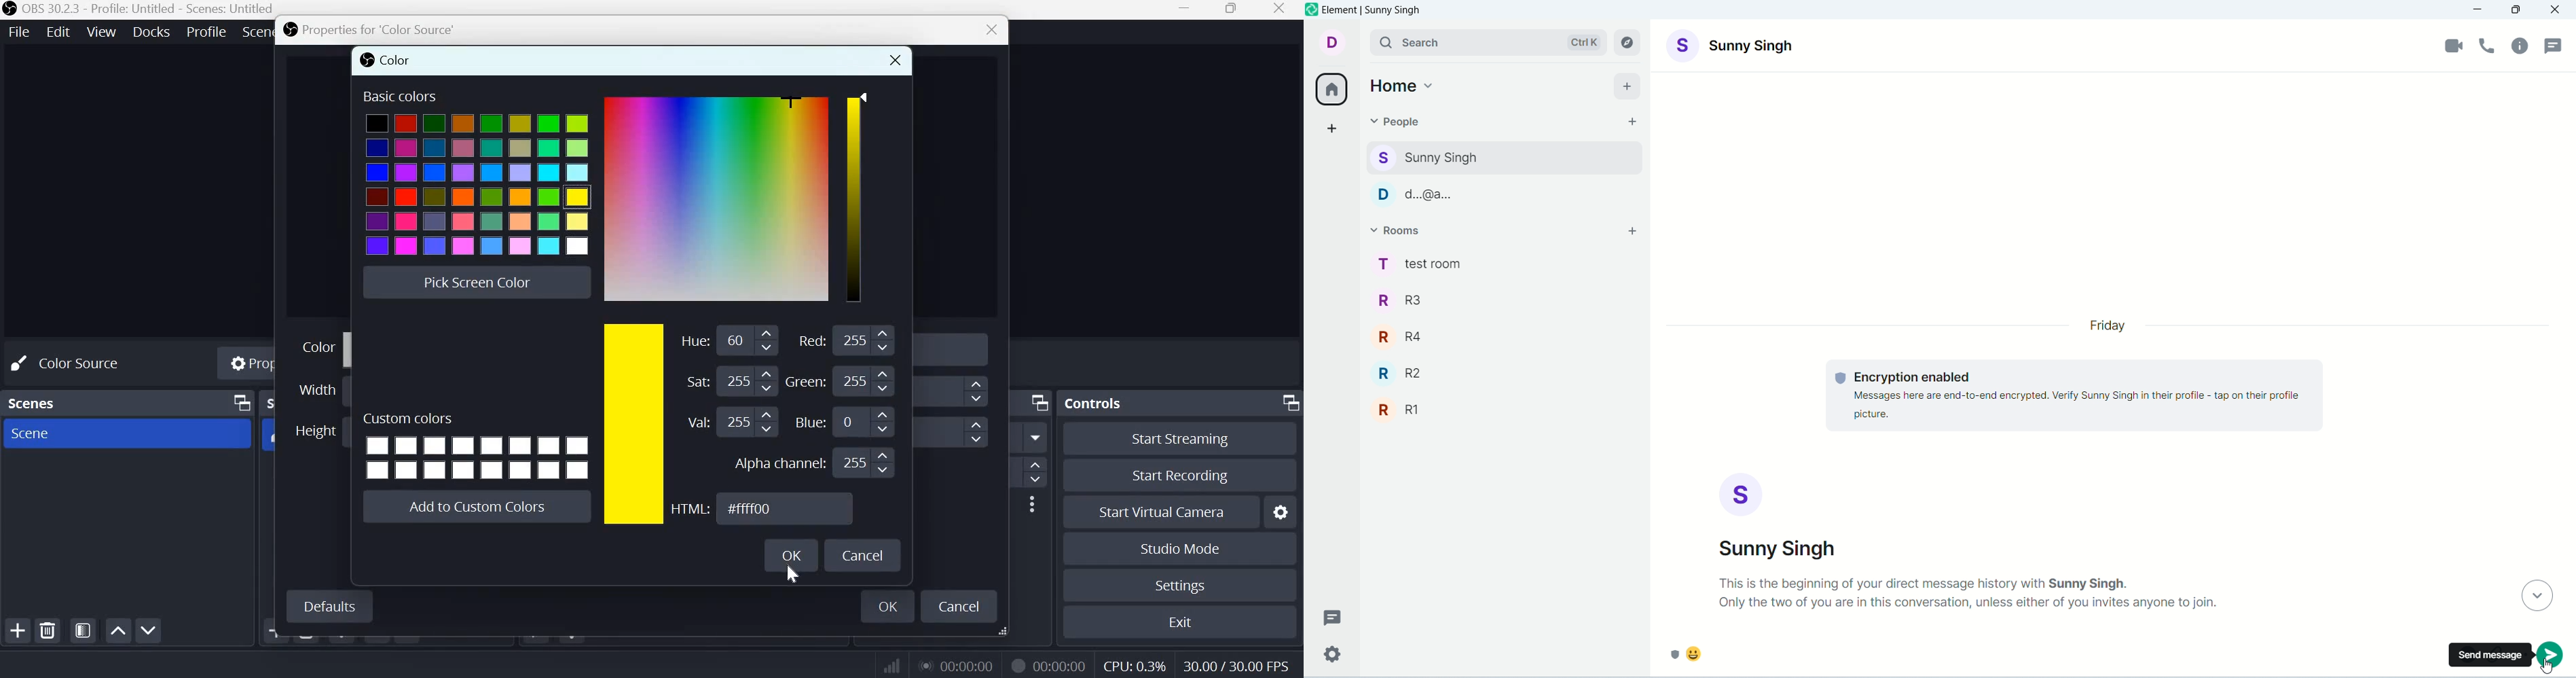  Describe the element at coordinates (1179, 586) in the screenshot. I see `Settings` at that location.